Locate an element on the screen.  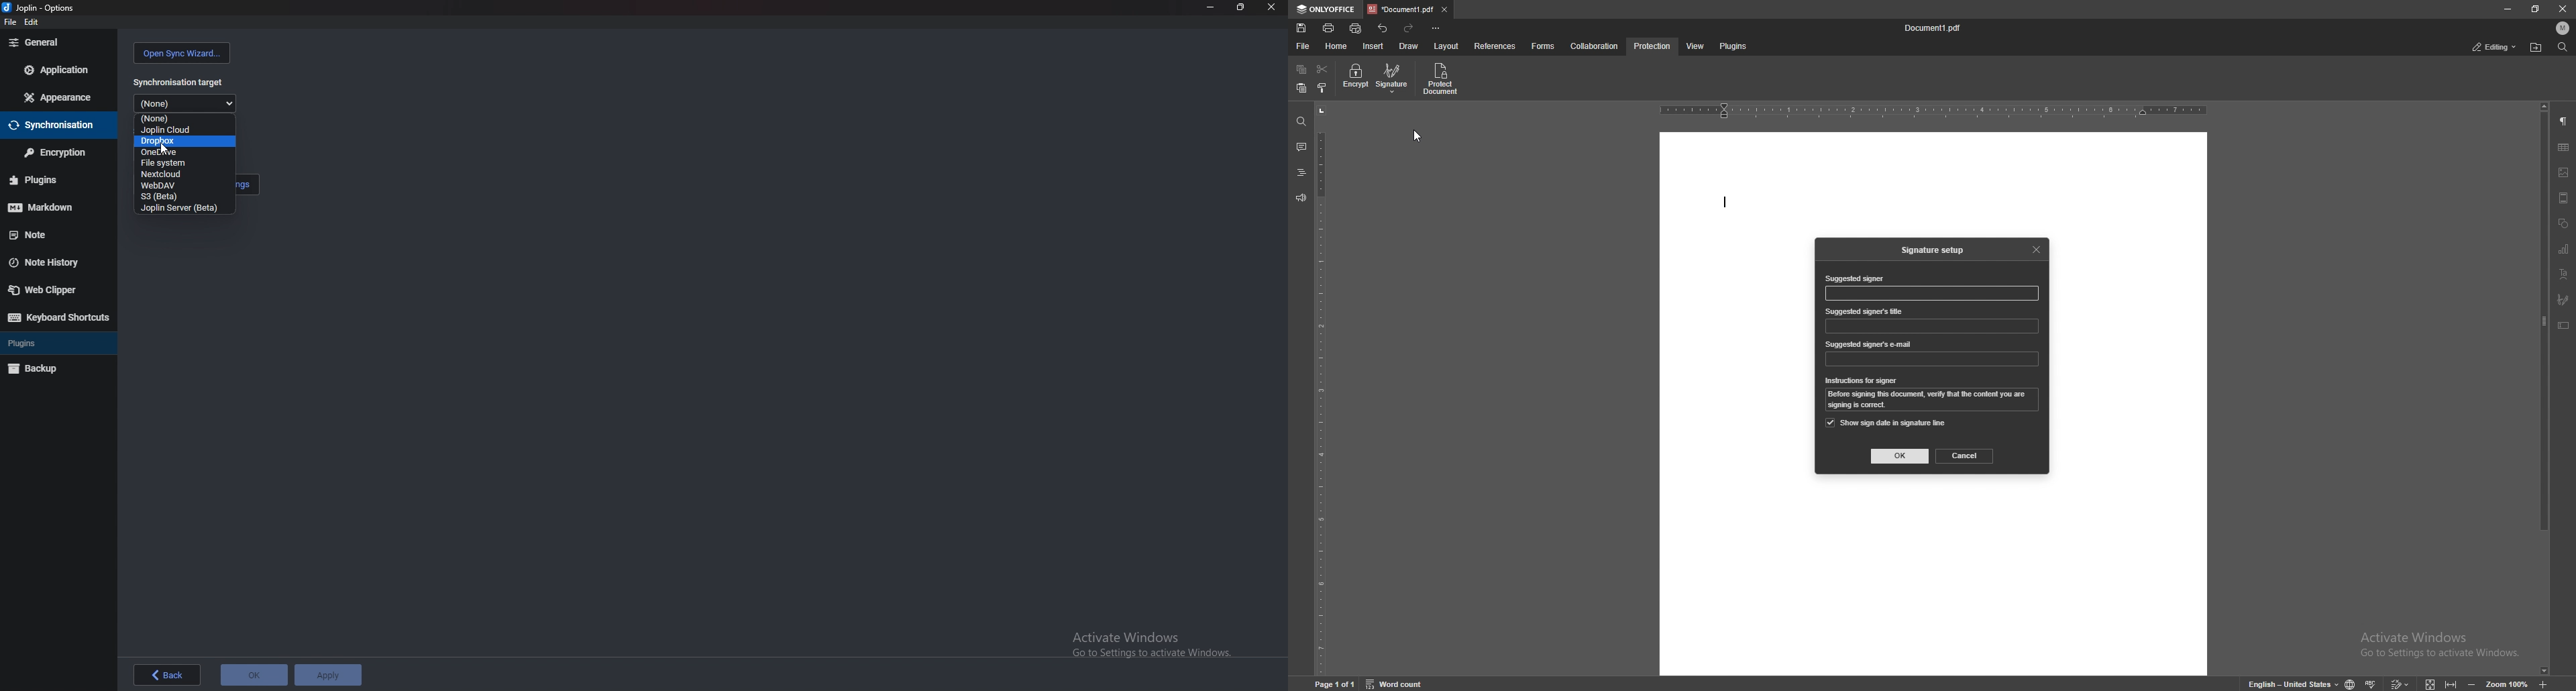
joplin server is located at coordinates (183, 208).